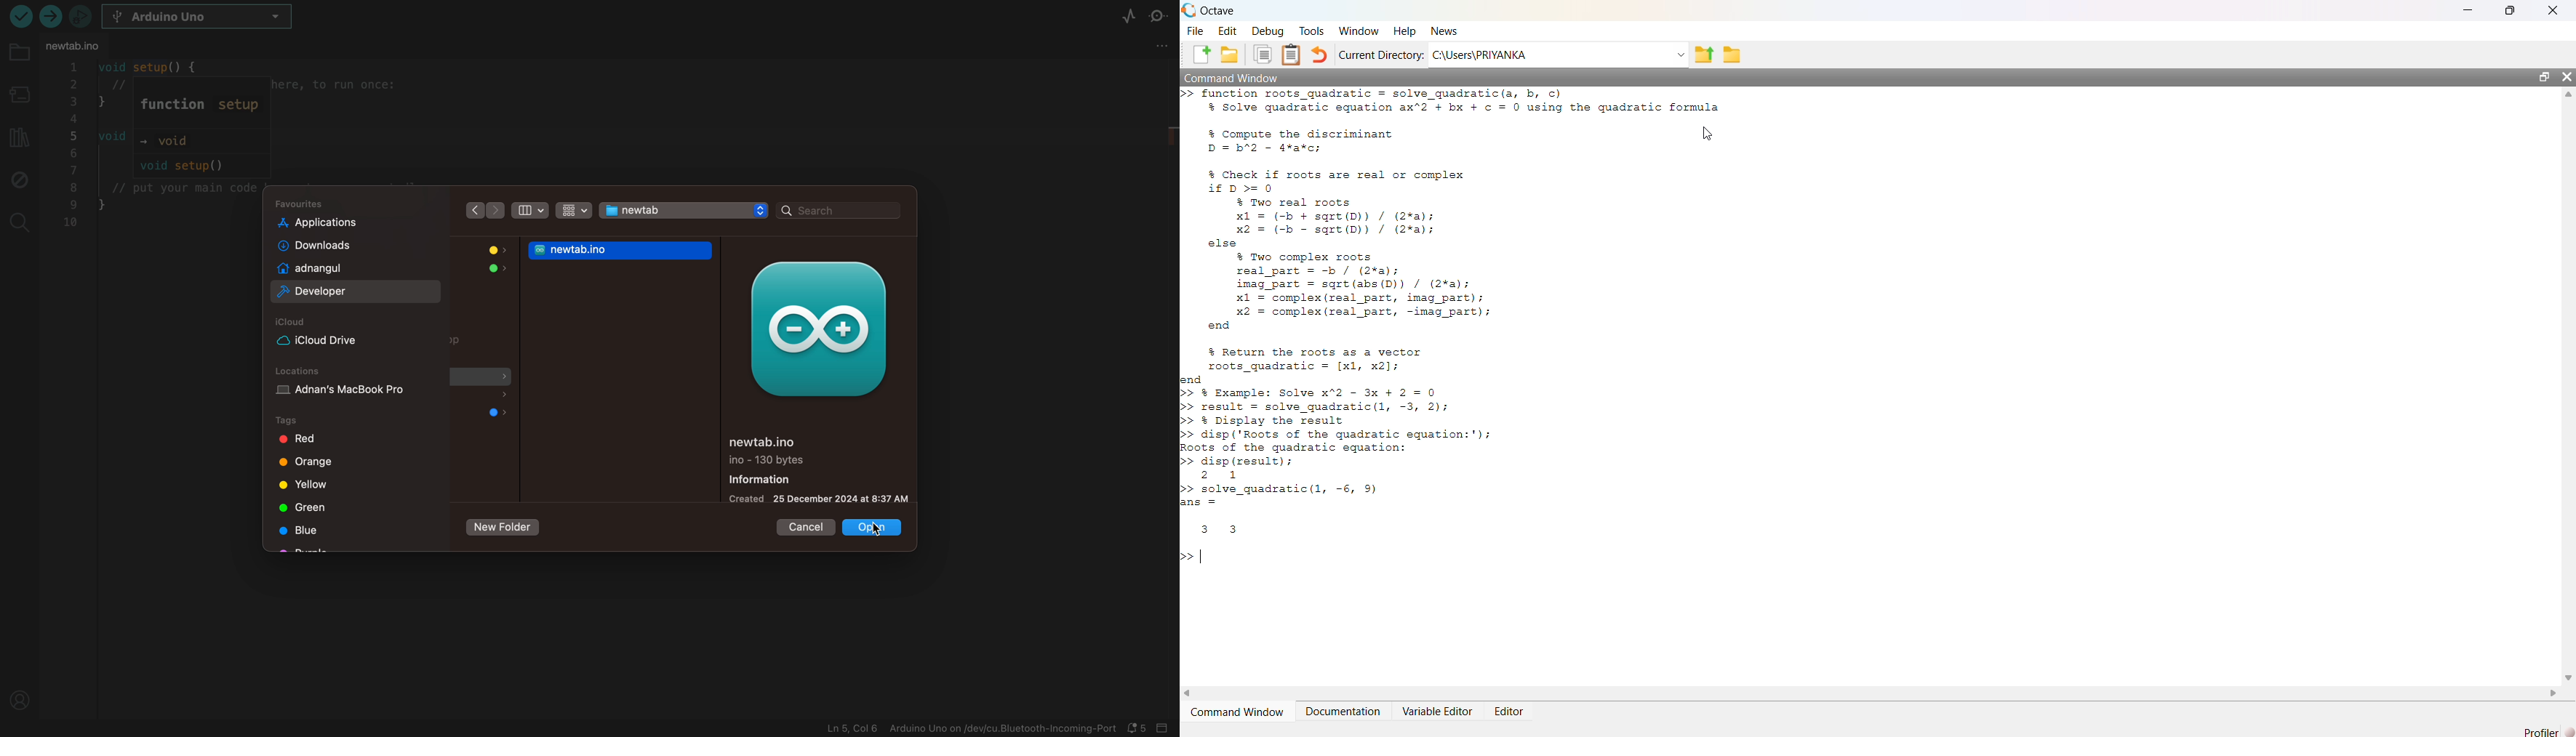  I want to click on Profiler, so click(2548, 731).